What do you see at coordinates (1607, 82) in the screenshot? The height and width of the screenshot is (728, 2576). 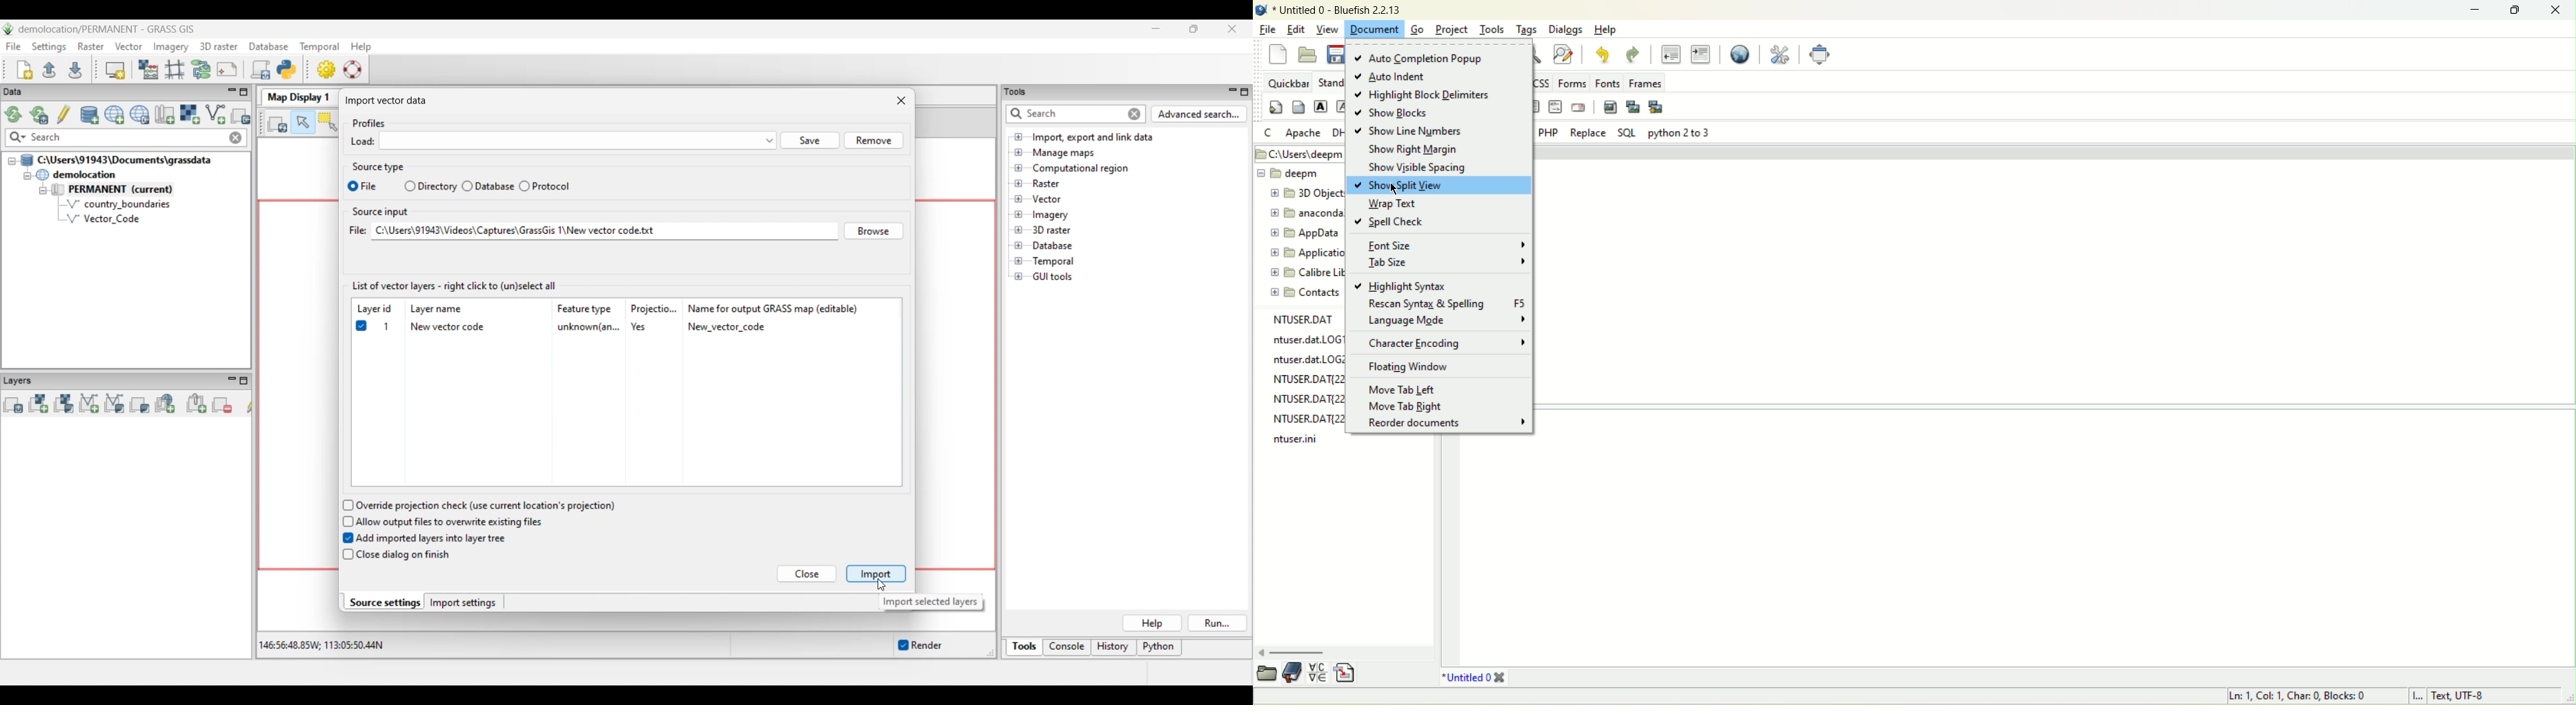 I see `fonts` at bounding box center [1607, 82].